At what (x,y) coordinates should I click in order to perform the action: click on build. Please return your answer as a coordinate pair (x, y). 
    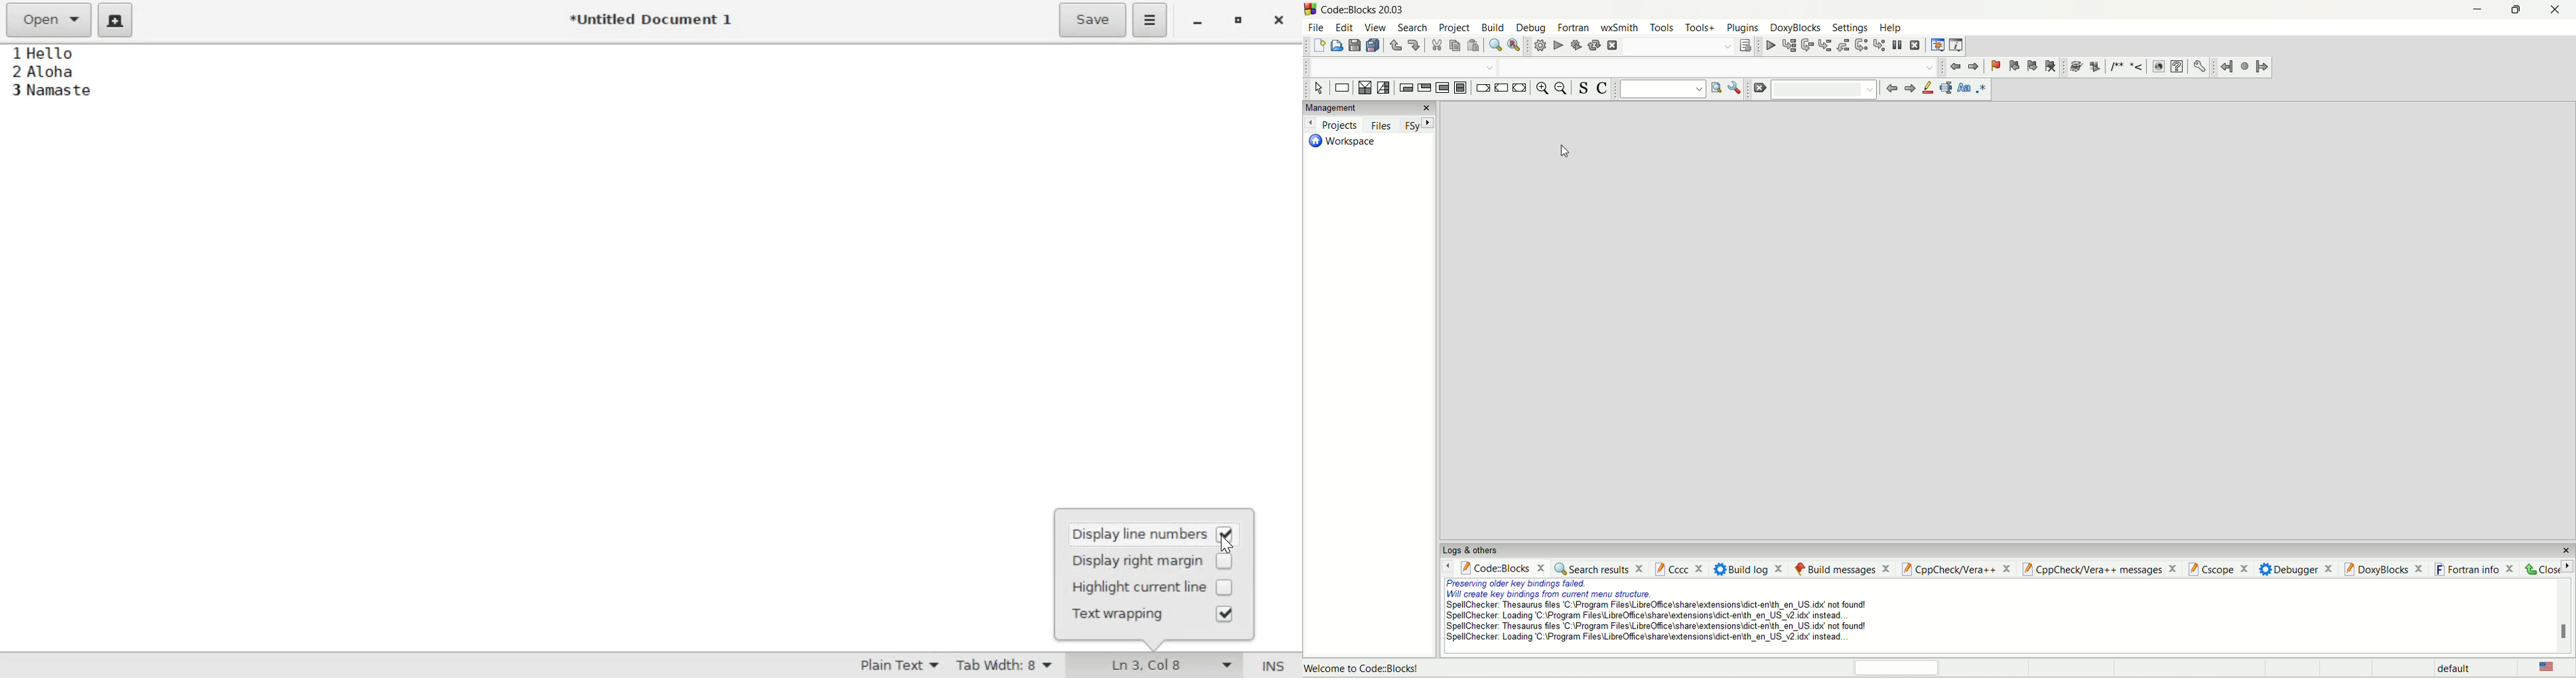
    Looking at the image, I should click on (1540, 46).